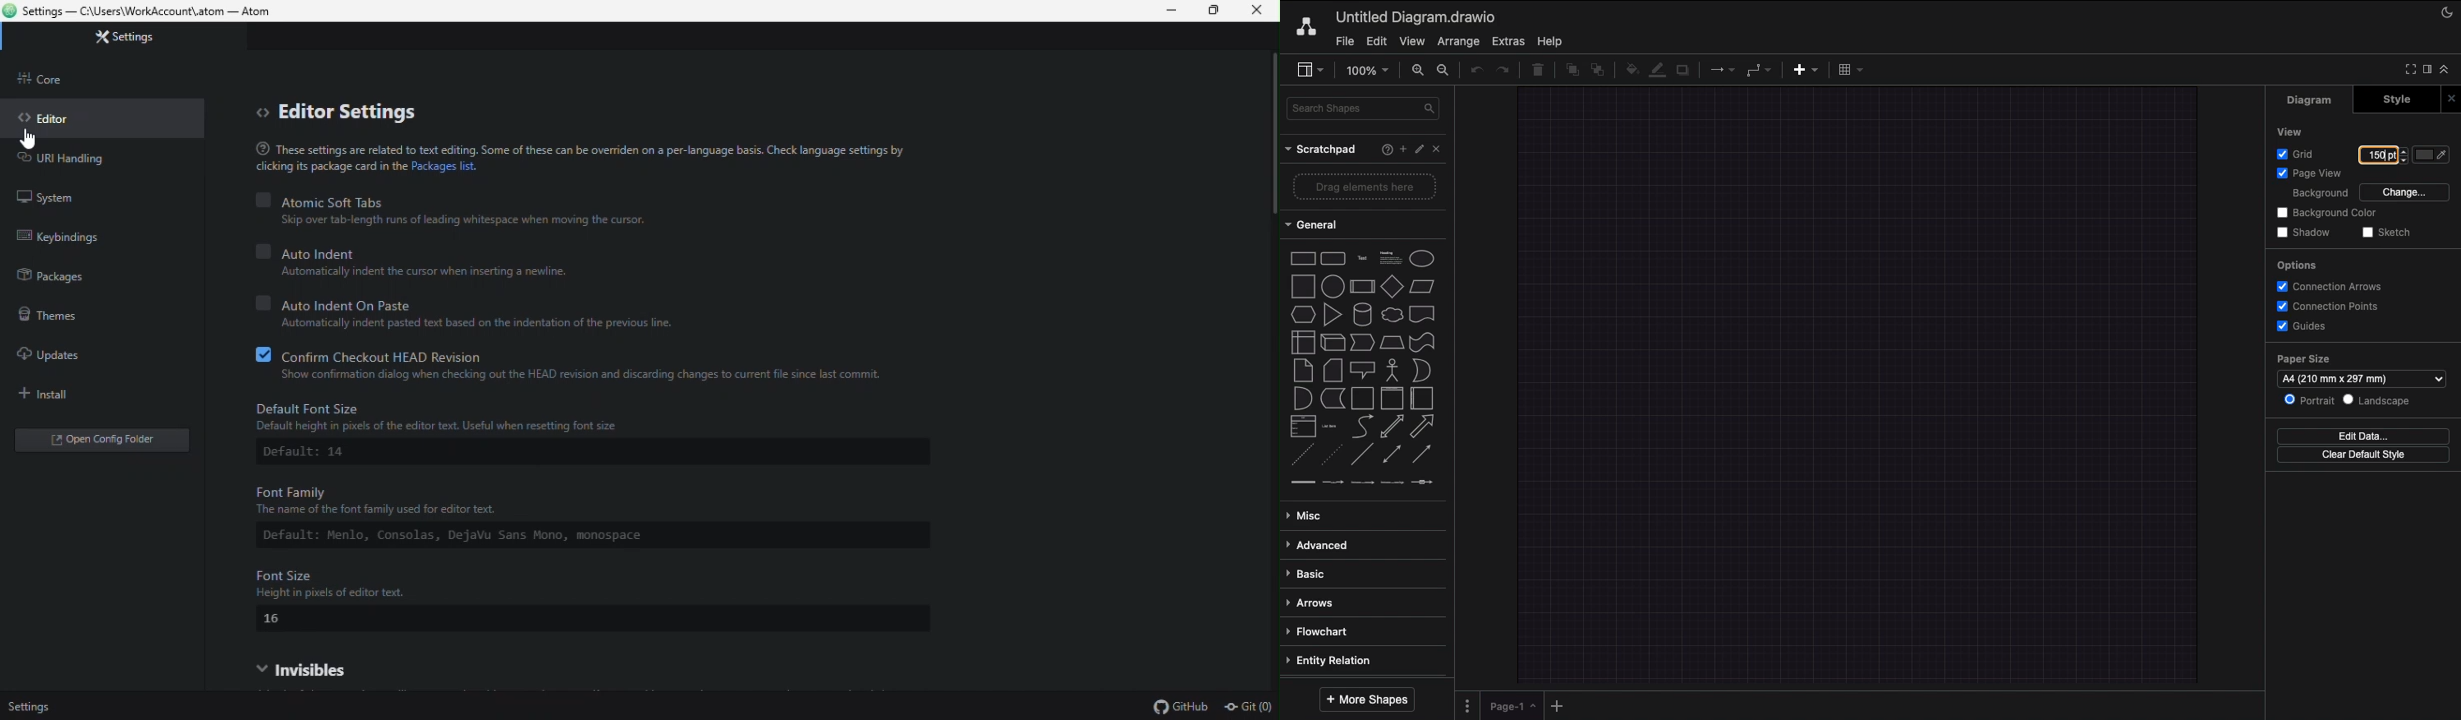  Describe the element at coordinates (1556, 704) in the screenshot. I see `Add new page` at that location.